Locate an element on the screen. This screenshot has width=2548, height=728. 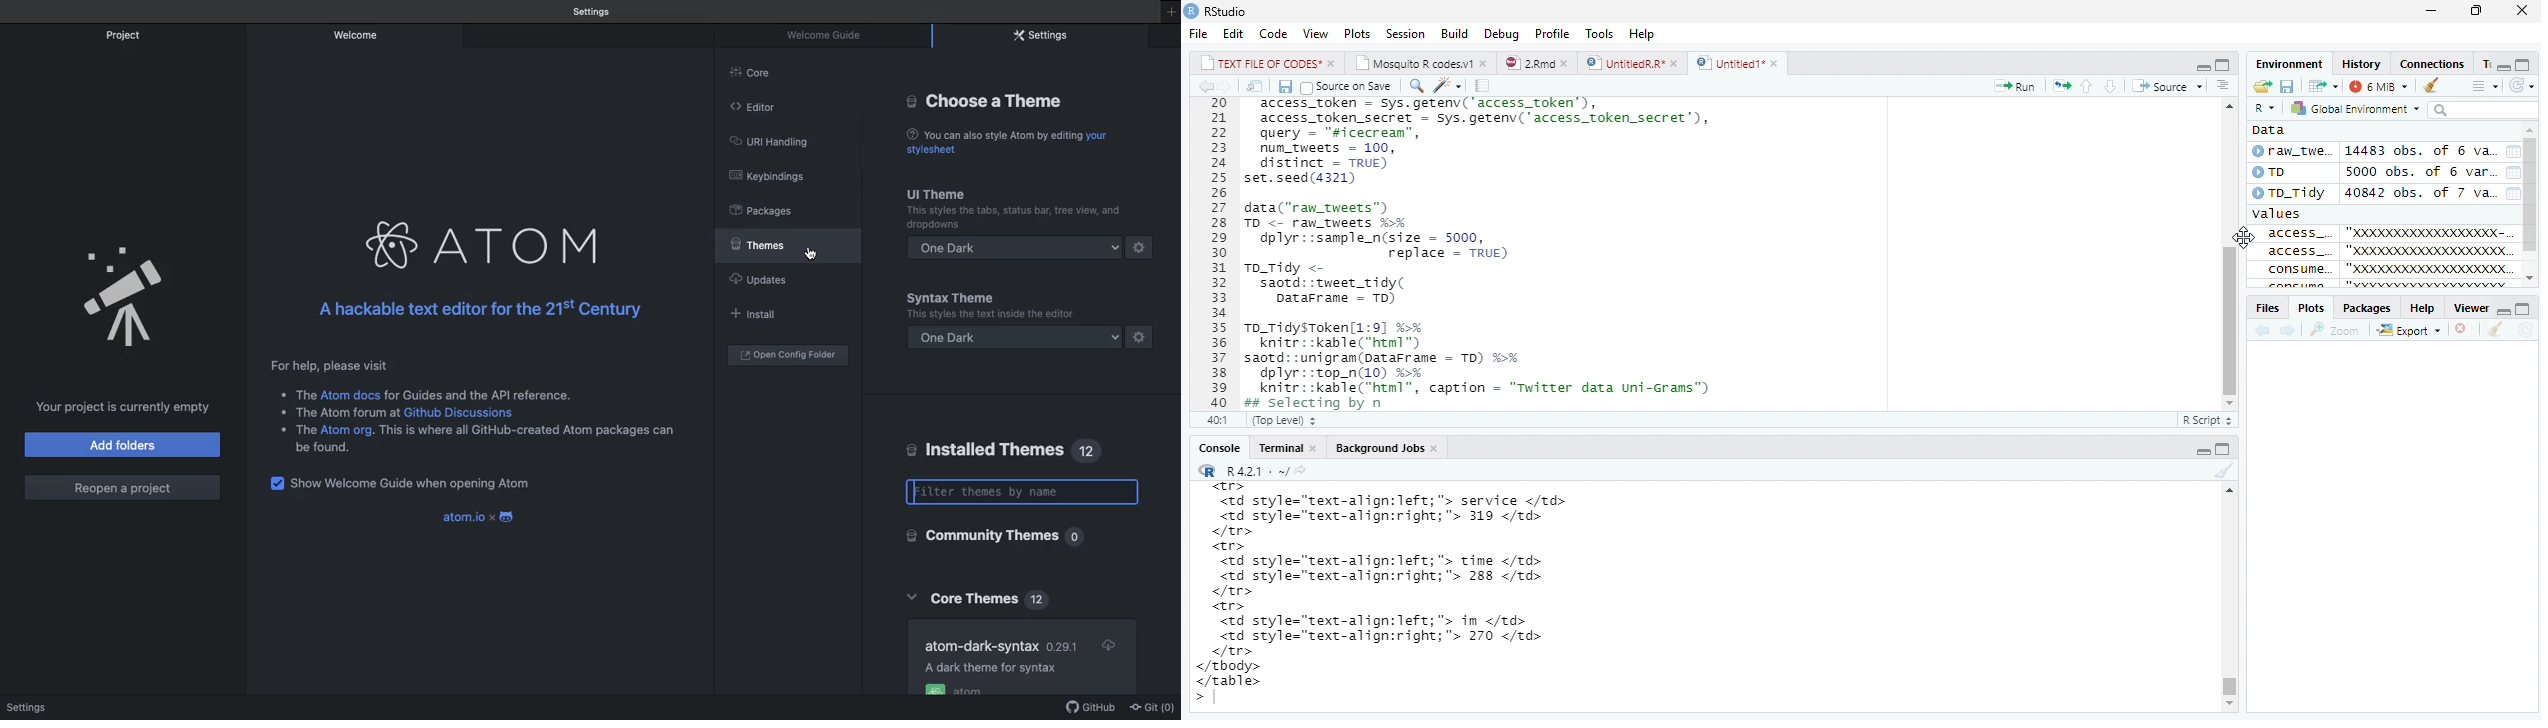
scrollbar is located at coordinates (2228, 250).